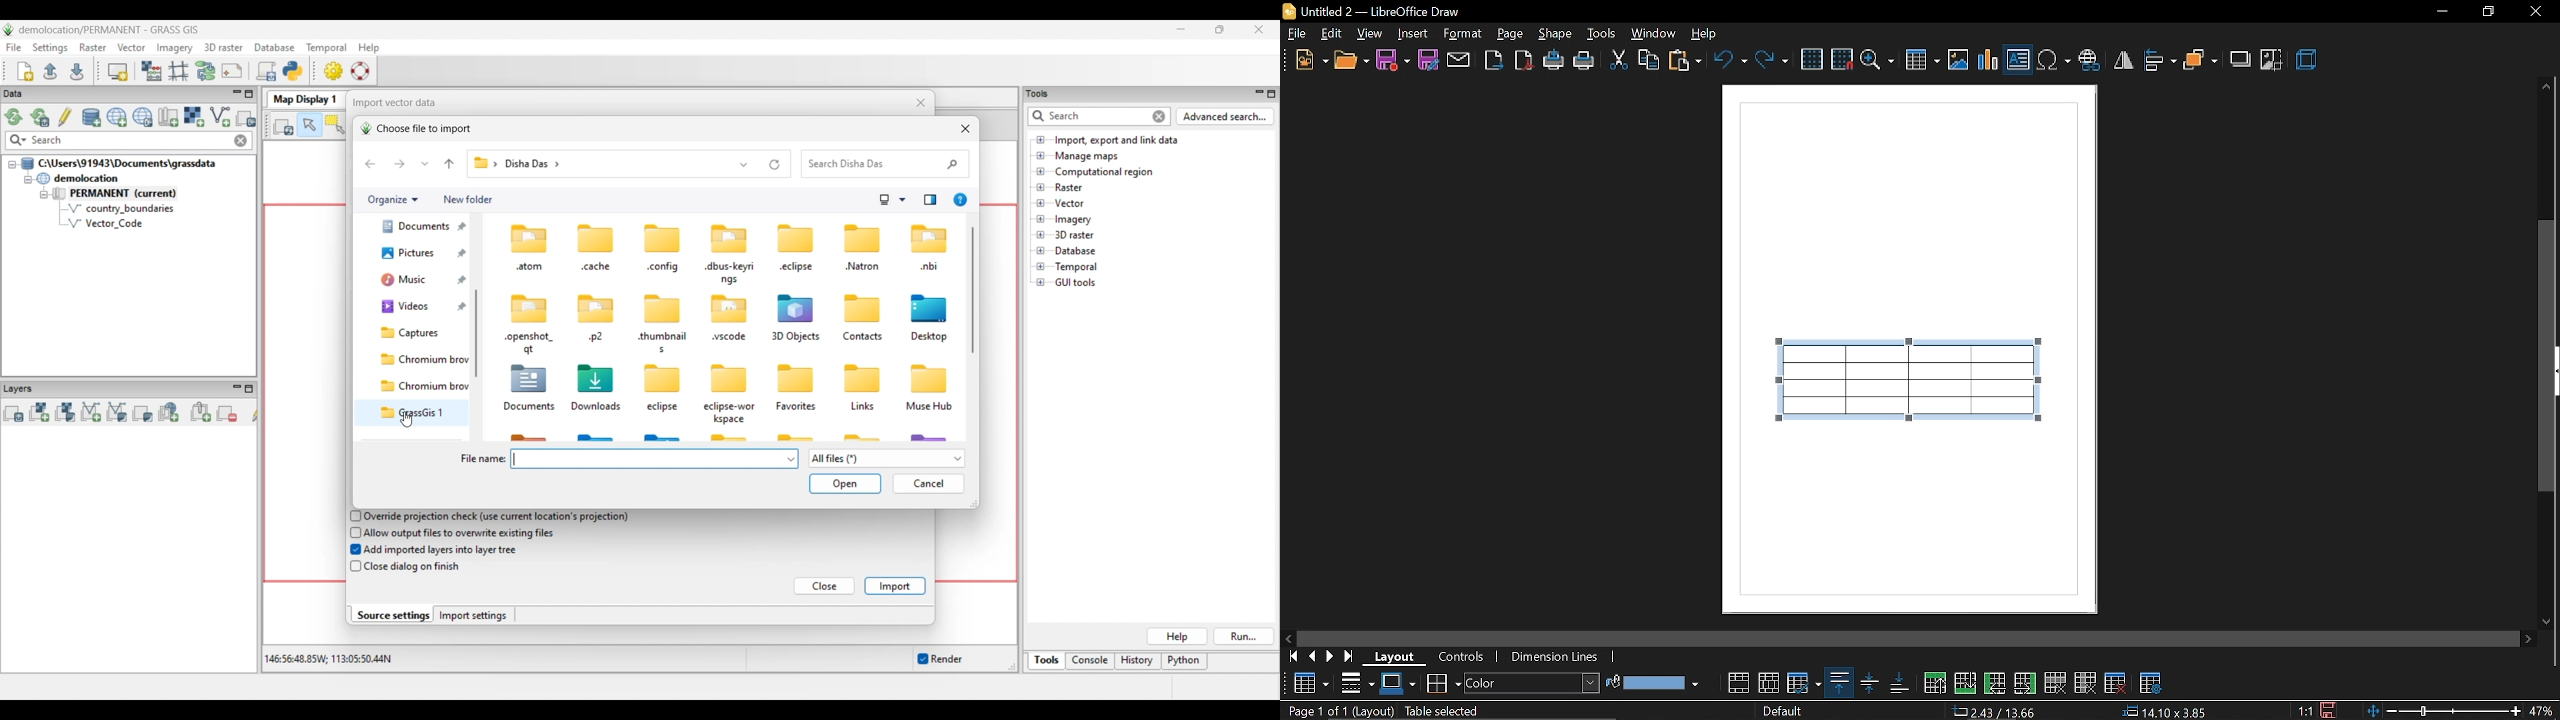 This screenshot has width=2576, height=728. I want to click on insert image, so click(1957, 58).